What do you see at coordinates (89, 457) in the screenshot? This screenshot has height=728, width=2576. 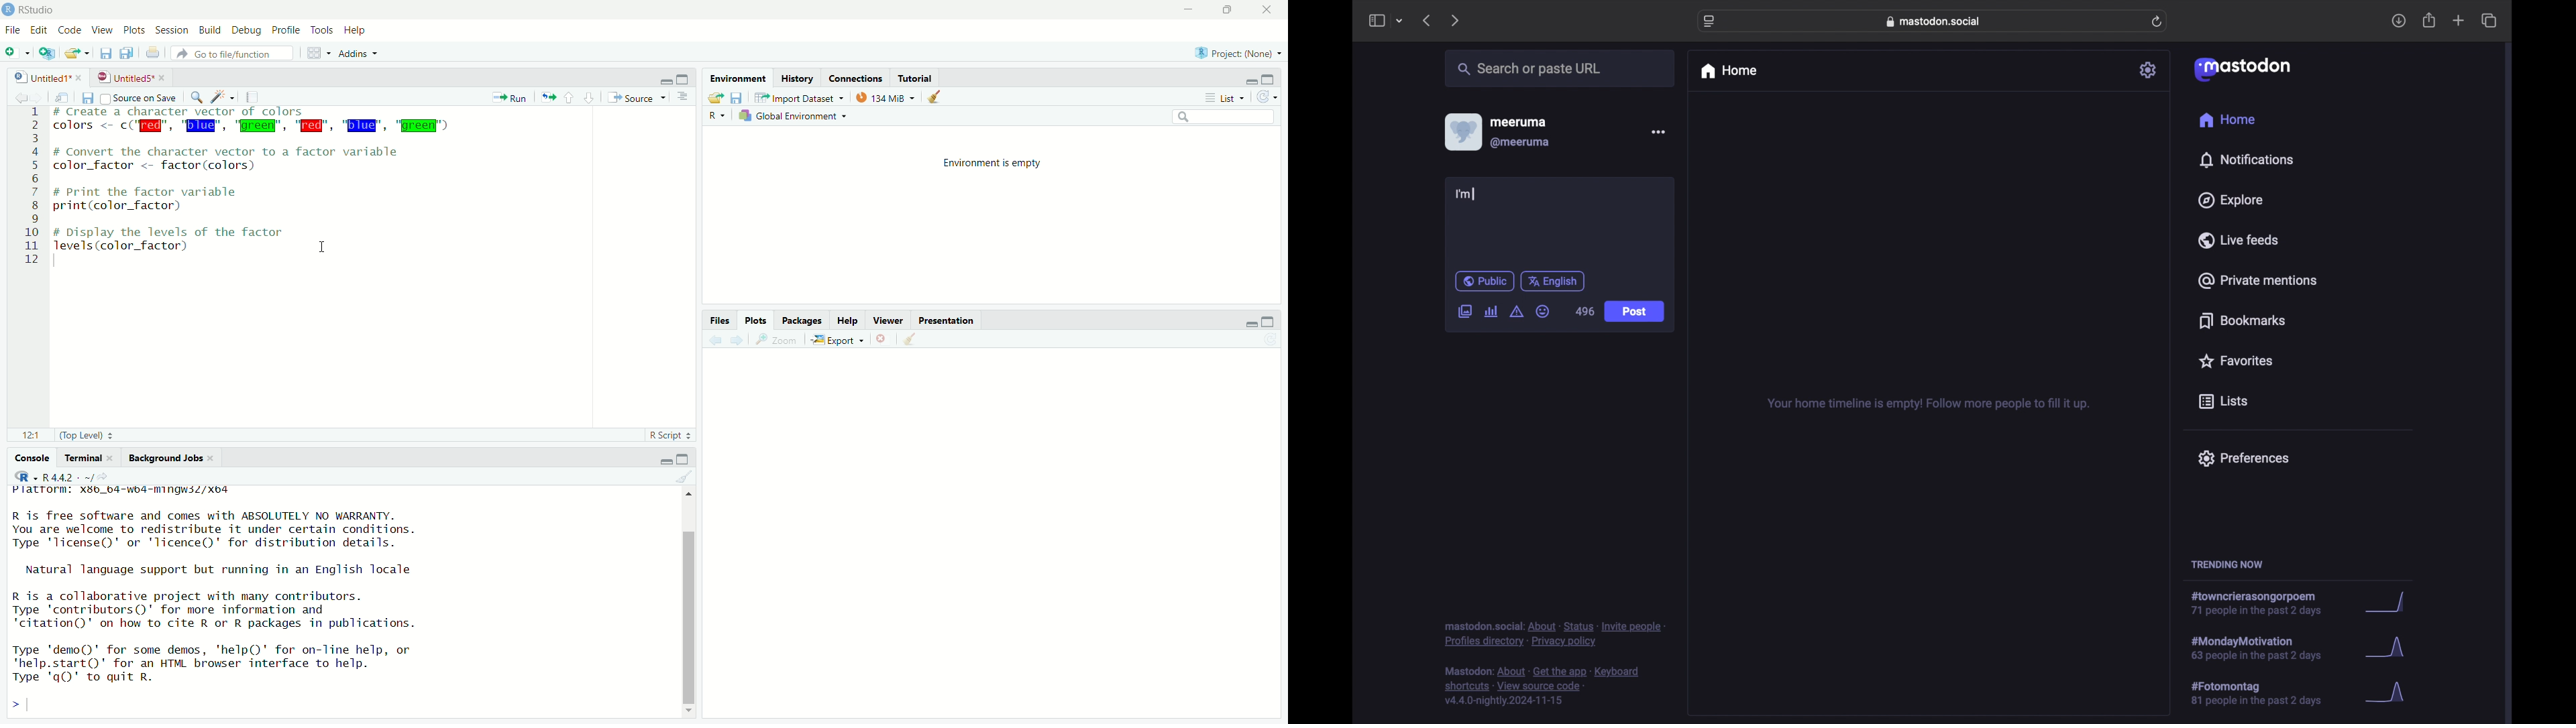 I see `terminal` at bounding box center [89, 457].